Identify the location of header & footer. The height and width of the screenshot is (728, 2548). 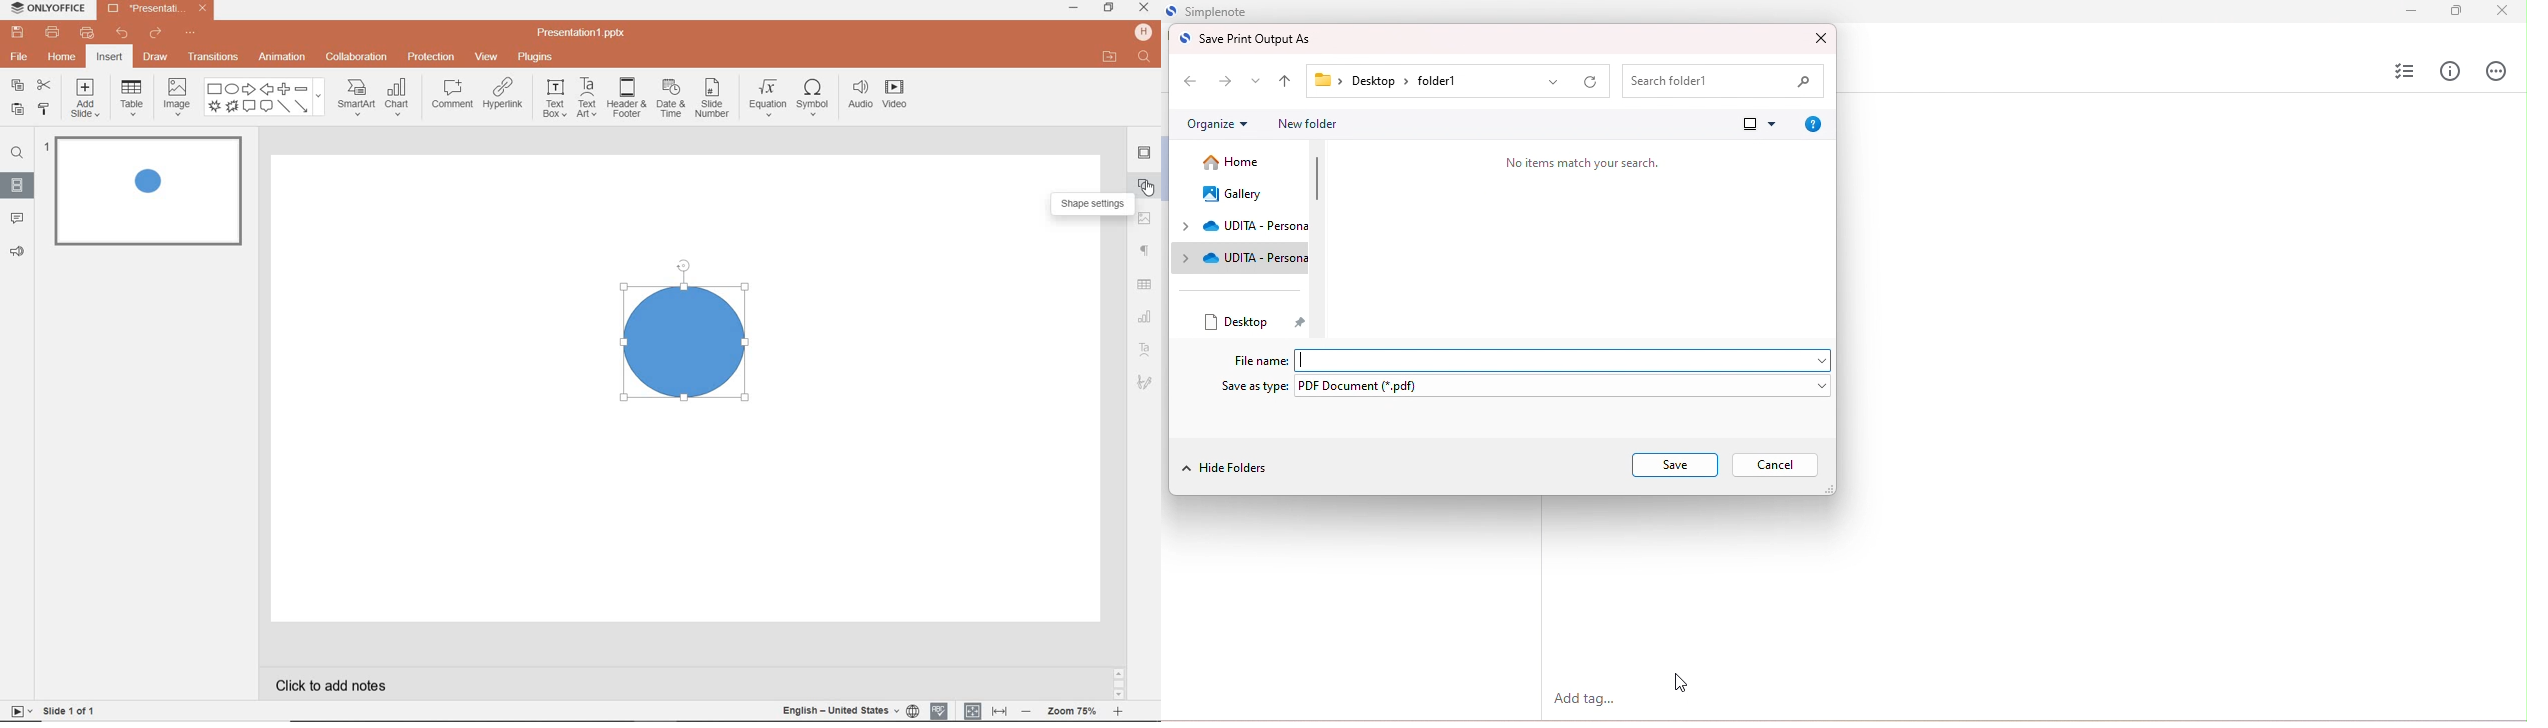
(627, 100).